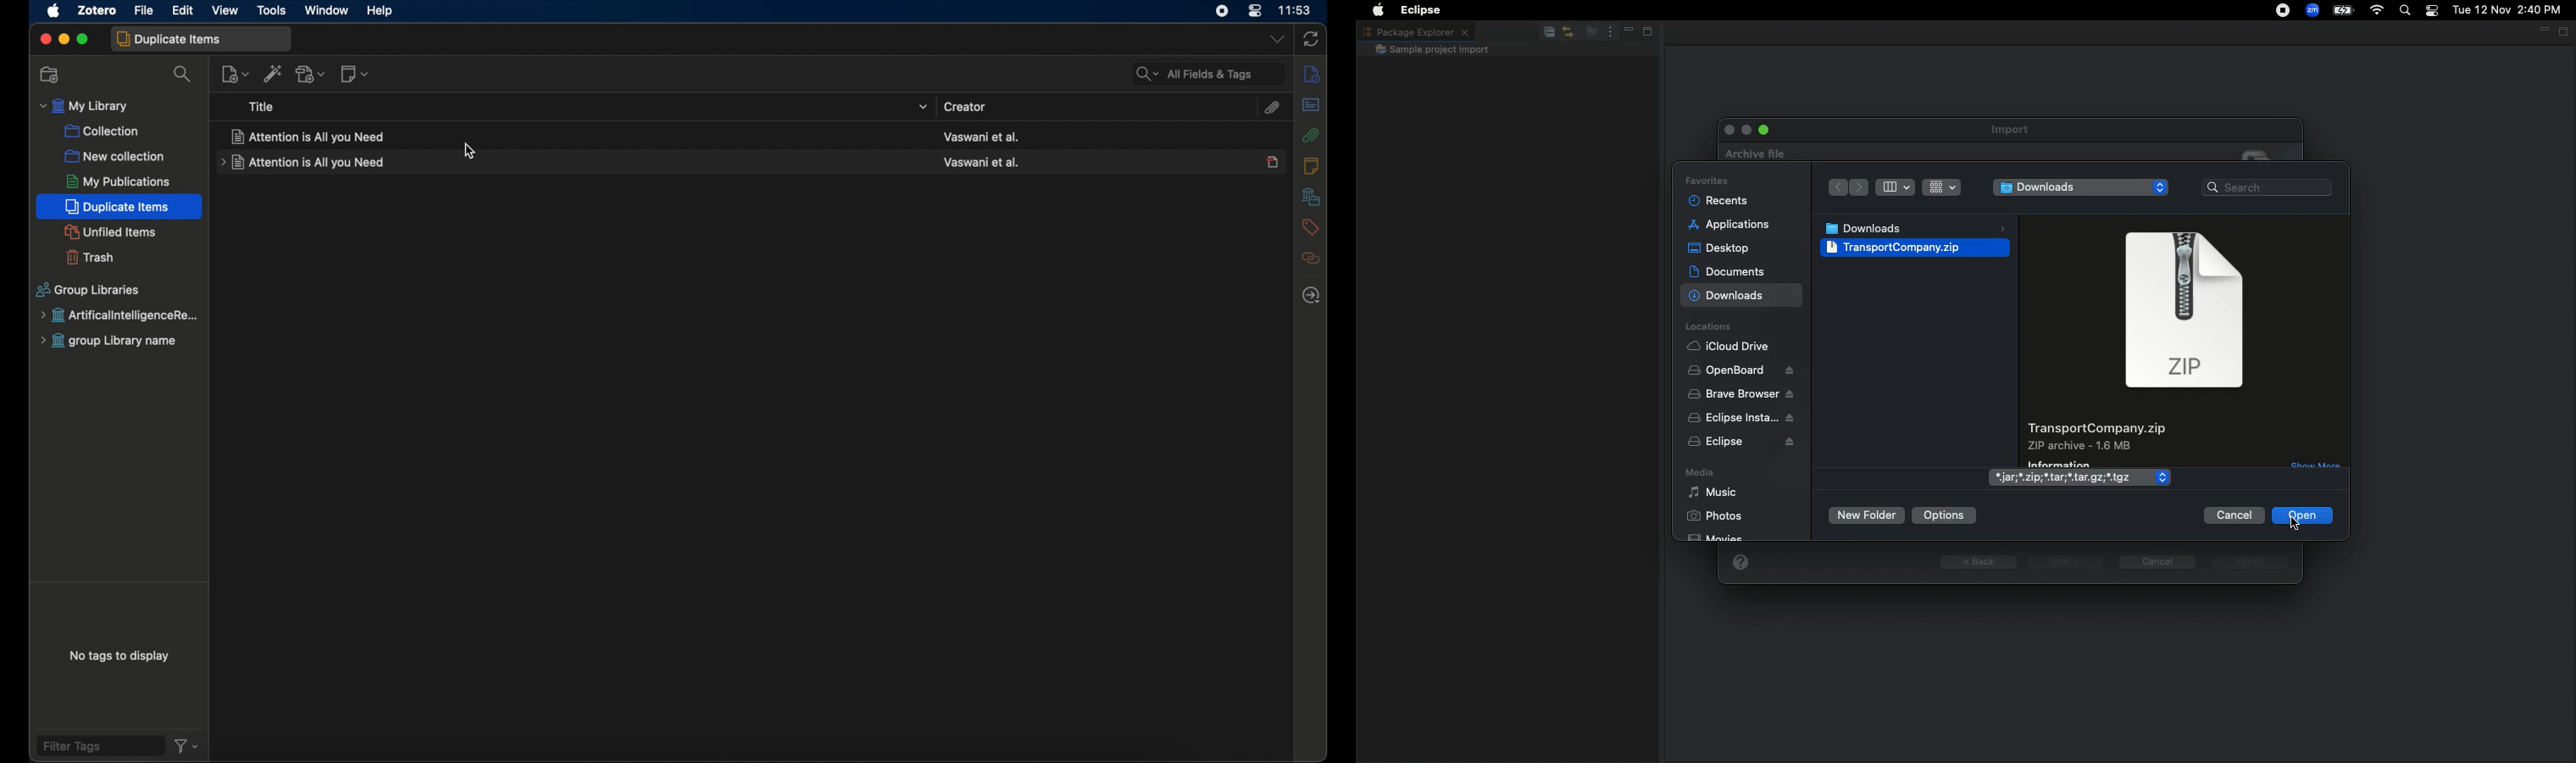  Describe the element at coordinates (2275, 12) in the screenshot. I see `Recording` at that location.